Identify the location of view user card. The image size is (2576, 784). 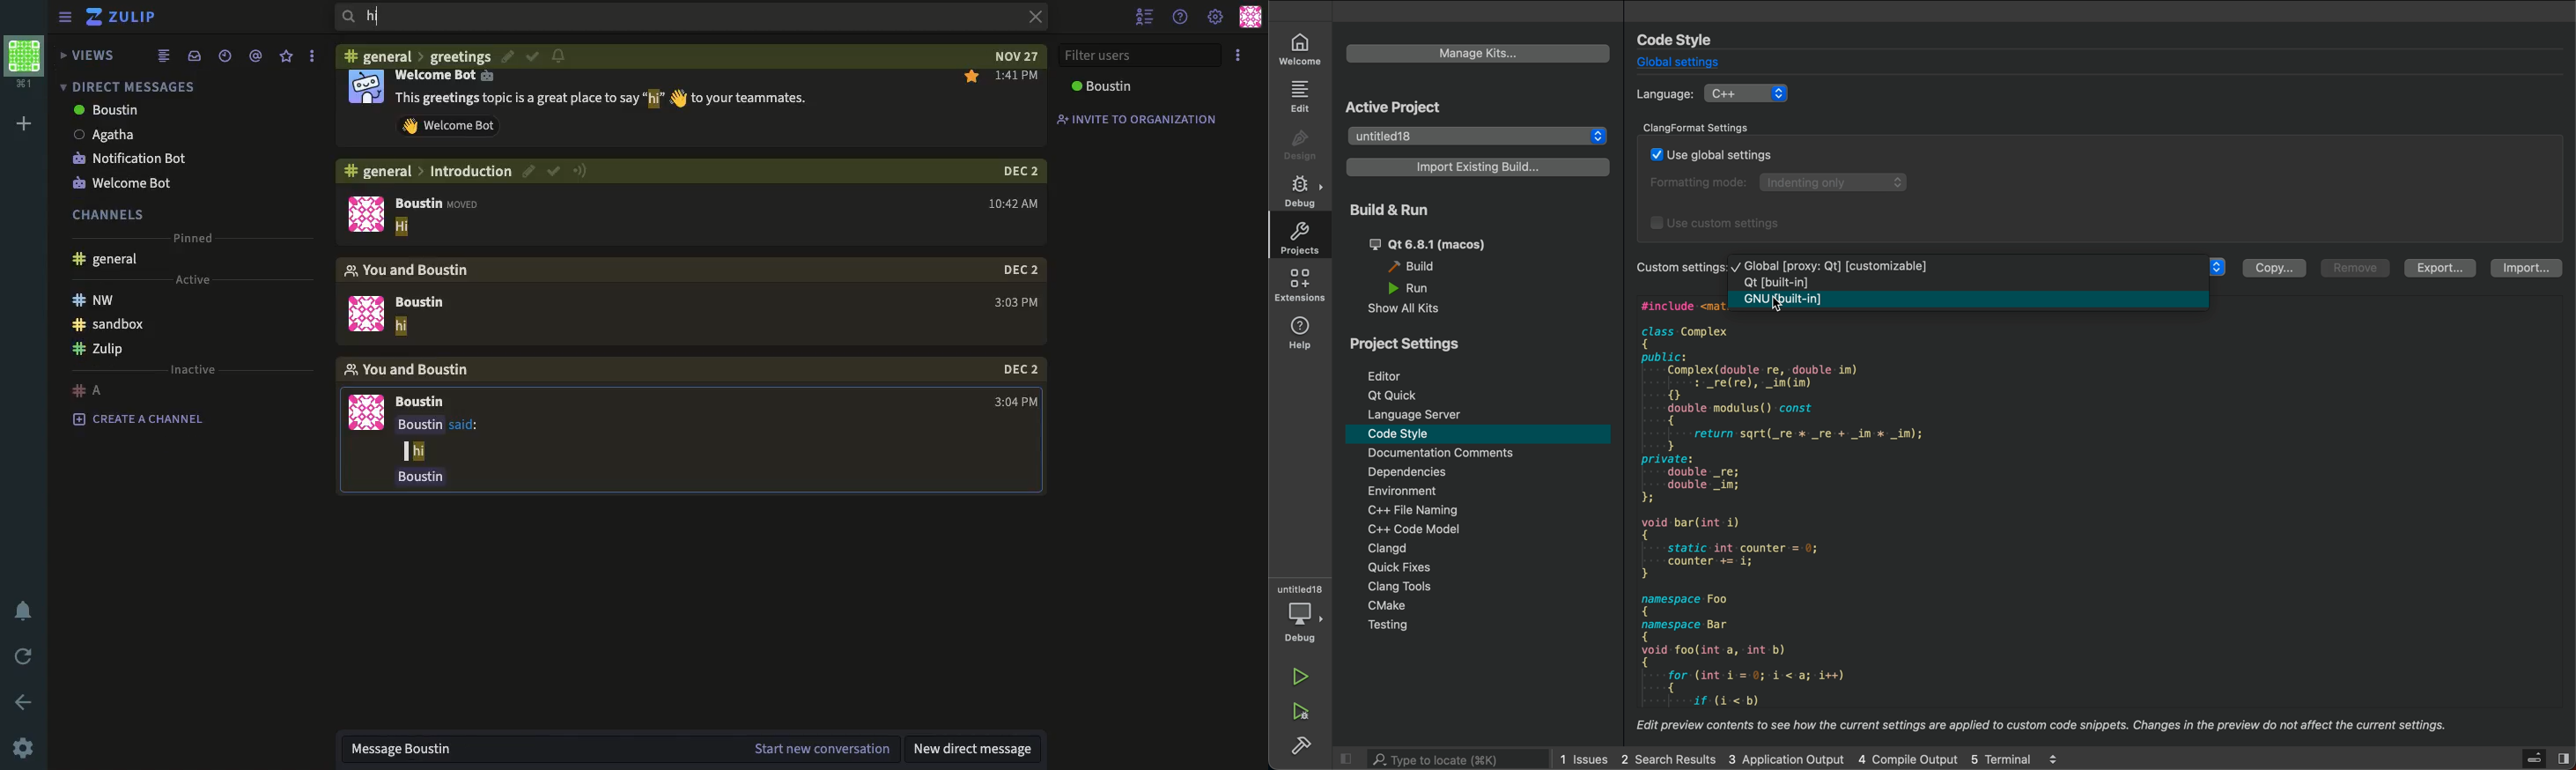
(369, 415).